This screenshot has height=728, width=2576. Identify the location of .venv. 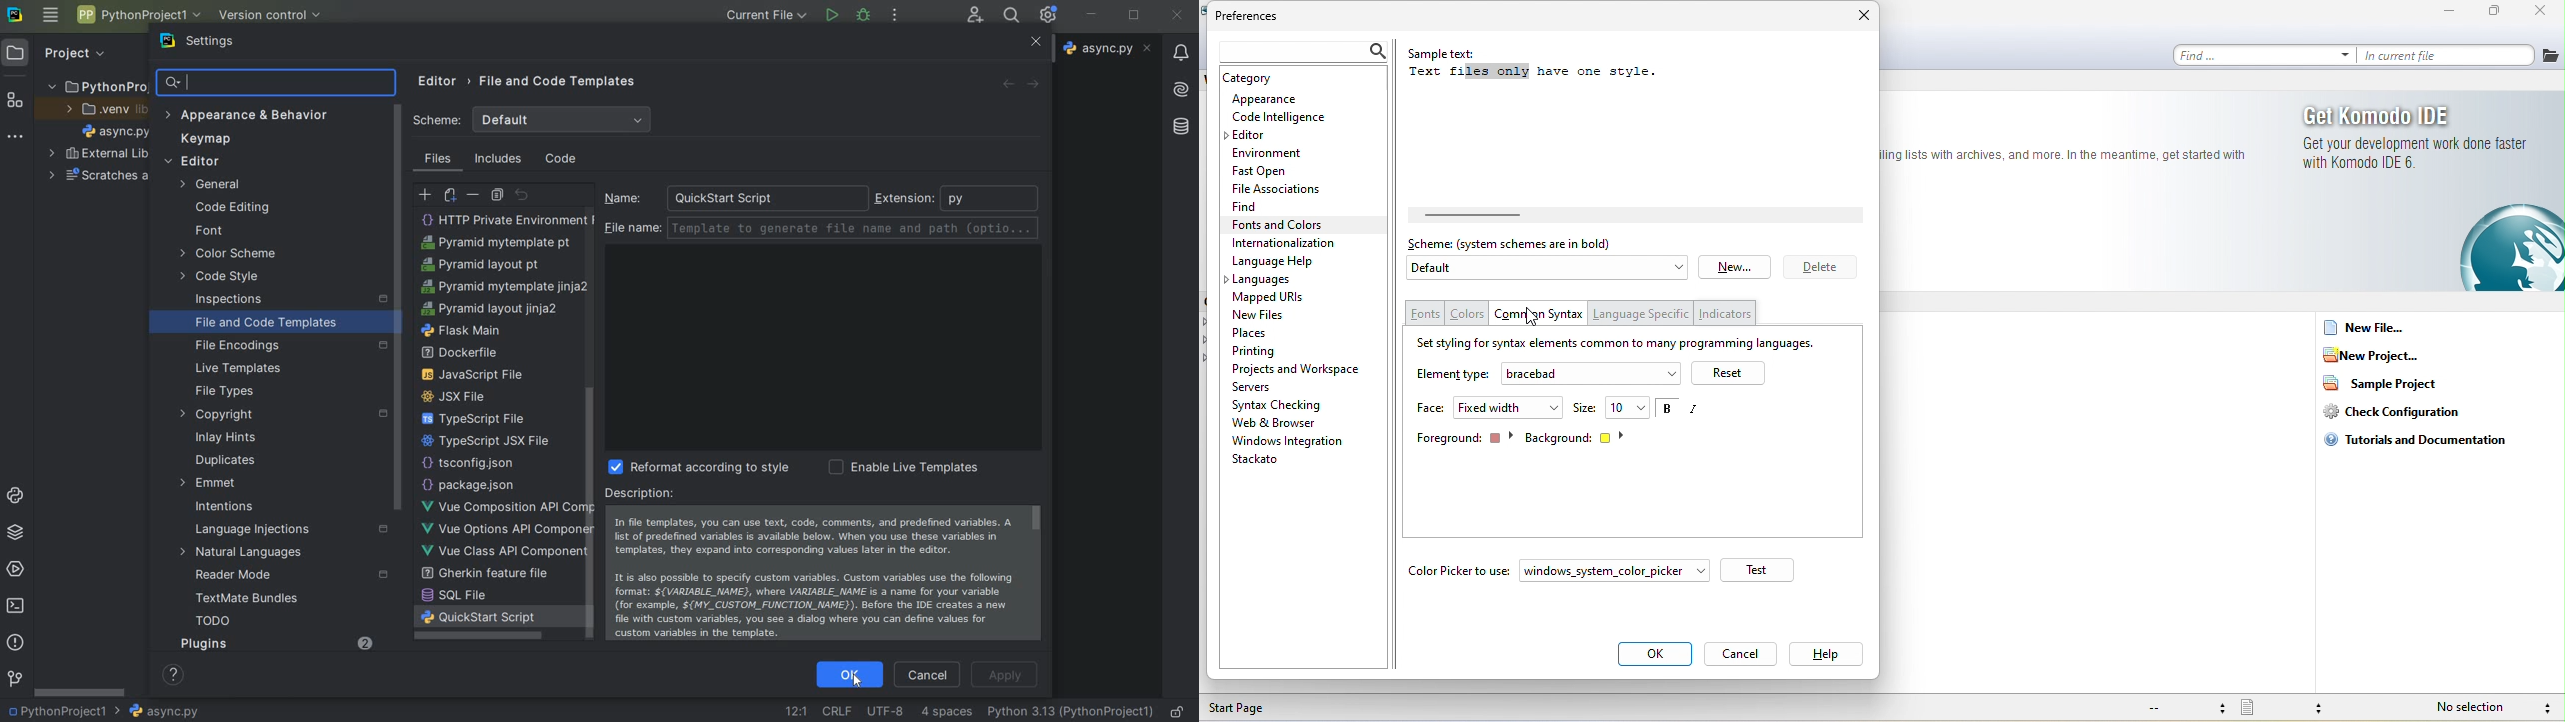
(106, 110).